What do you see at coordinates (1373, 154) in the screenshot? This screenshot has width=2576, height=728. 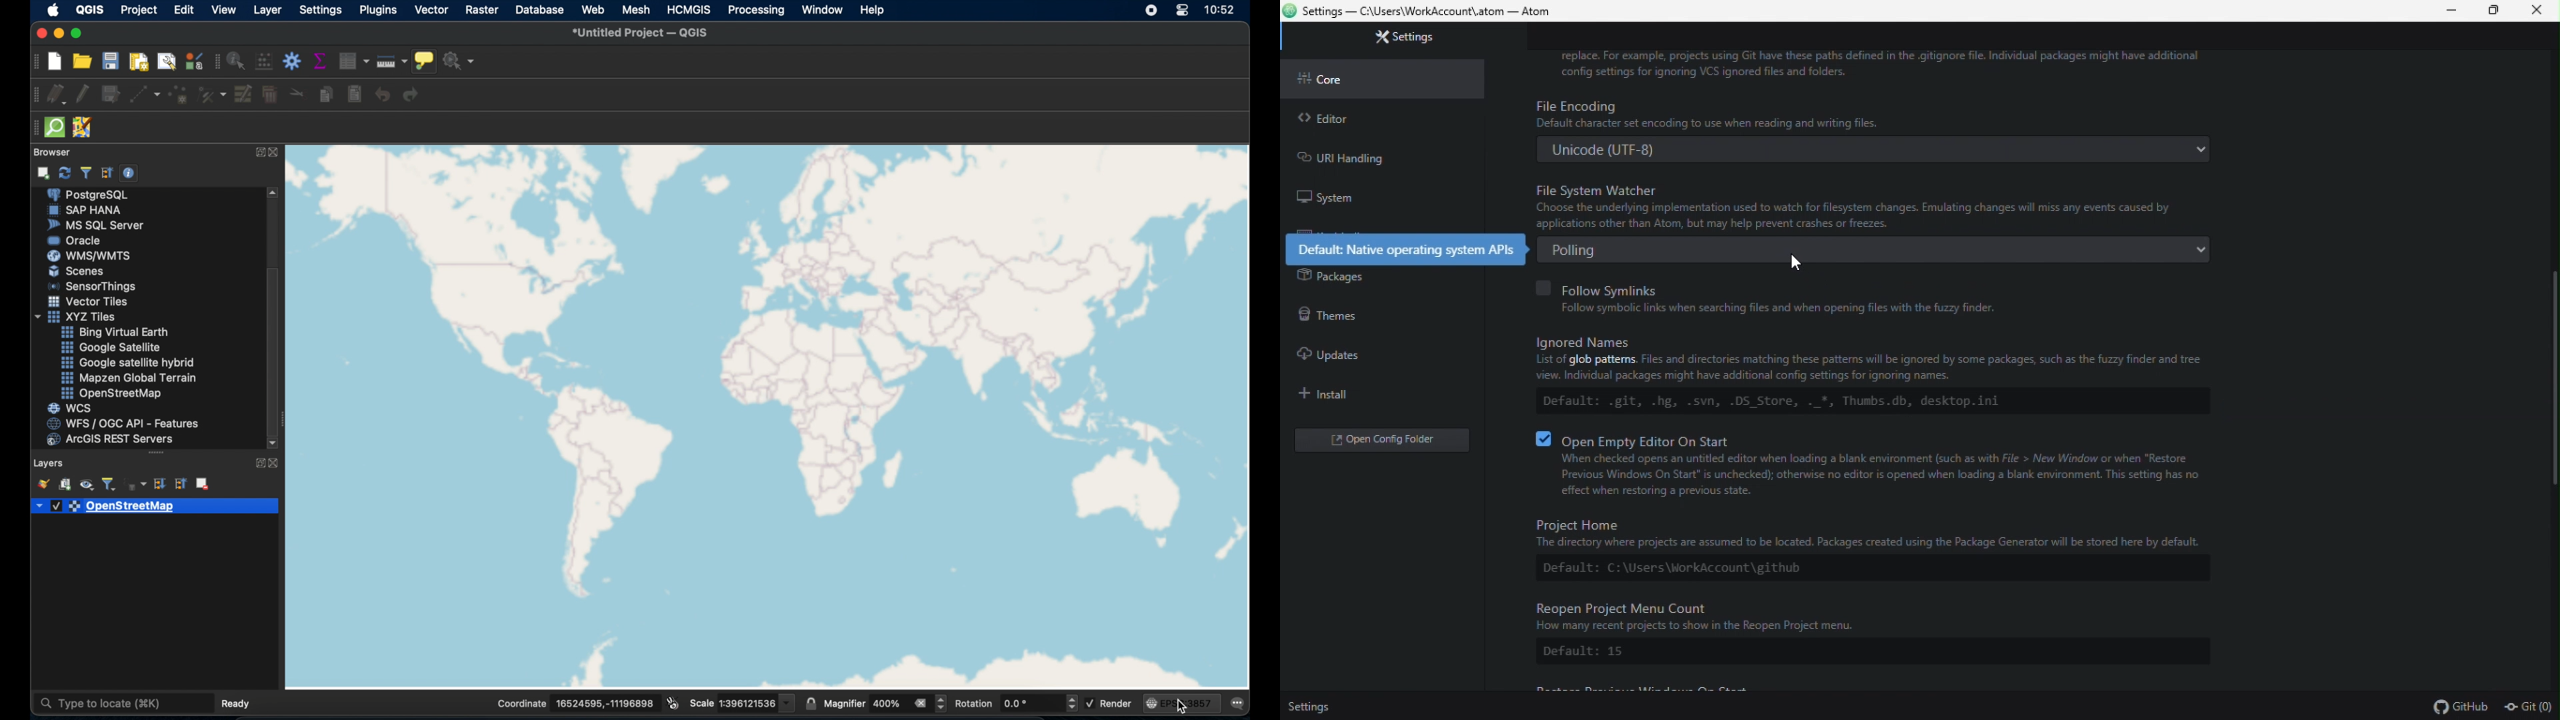 I see `URL handling` at bounding box center [1373, 154].